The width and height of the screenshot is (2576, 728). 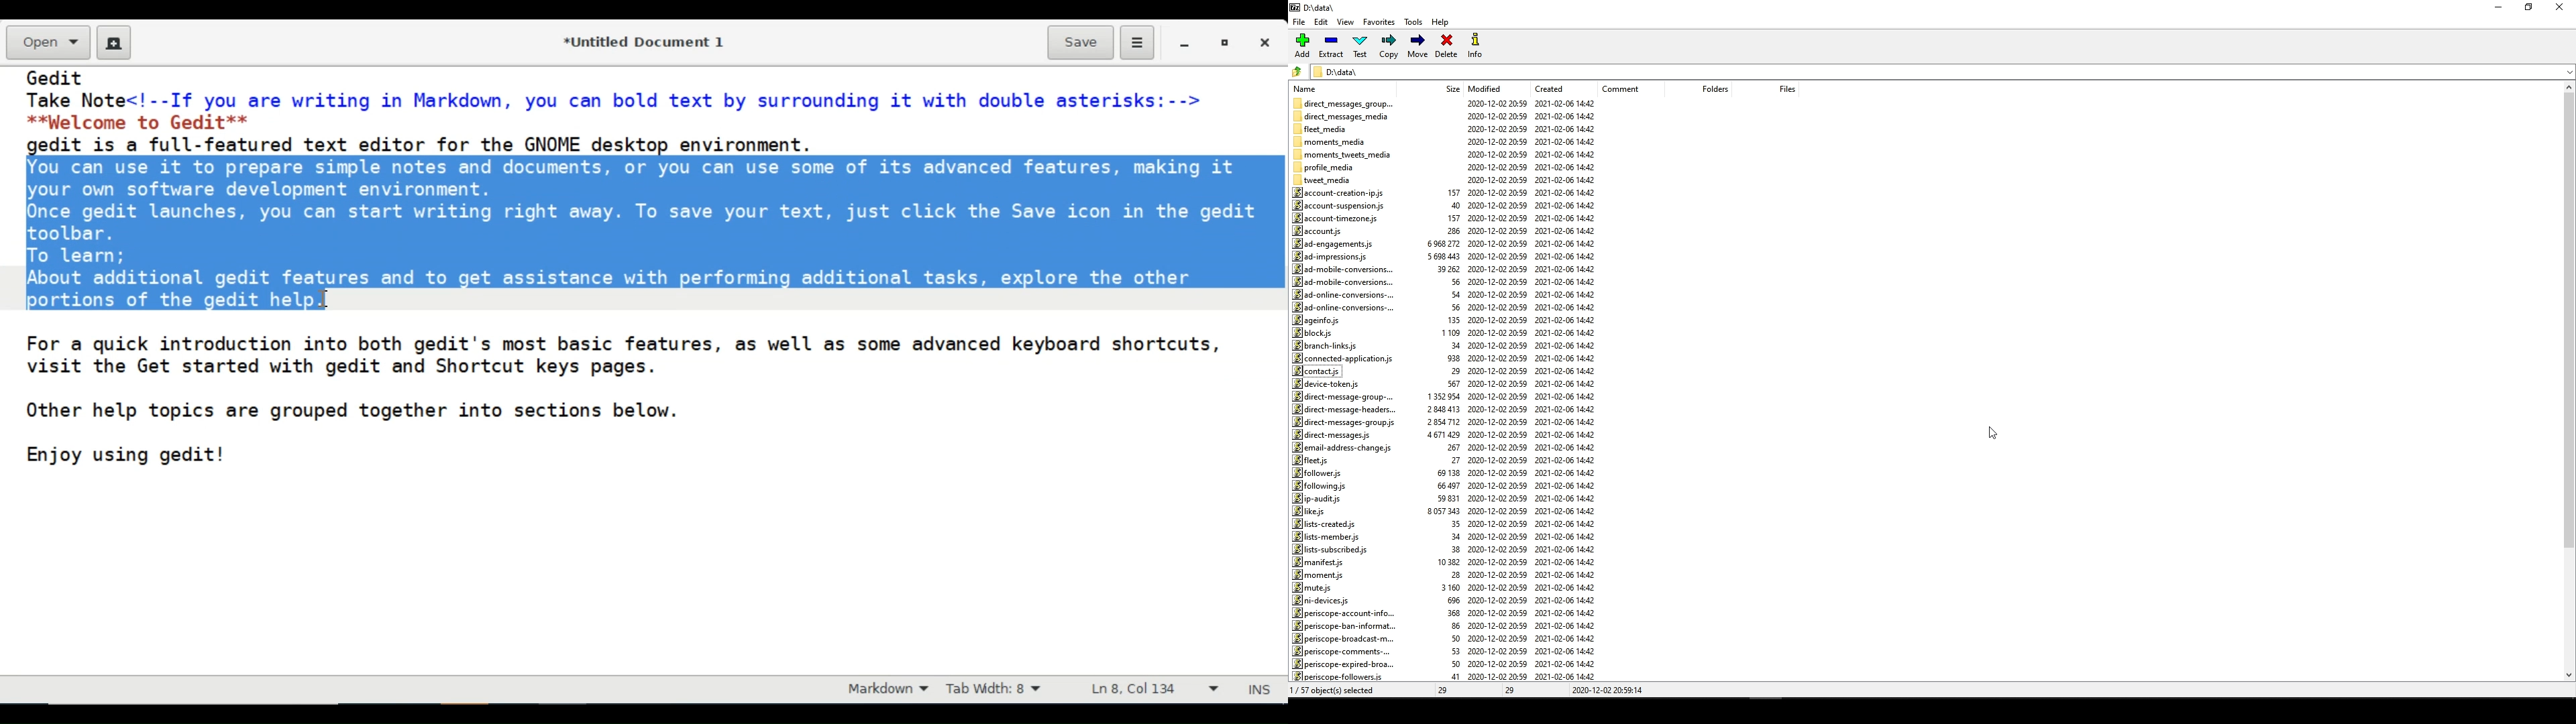 I want to click on block.js, so click(x=1313, y=333).